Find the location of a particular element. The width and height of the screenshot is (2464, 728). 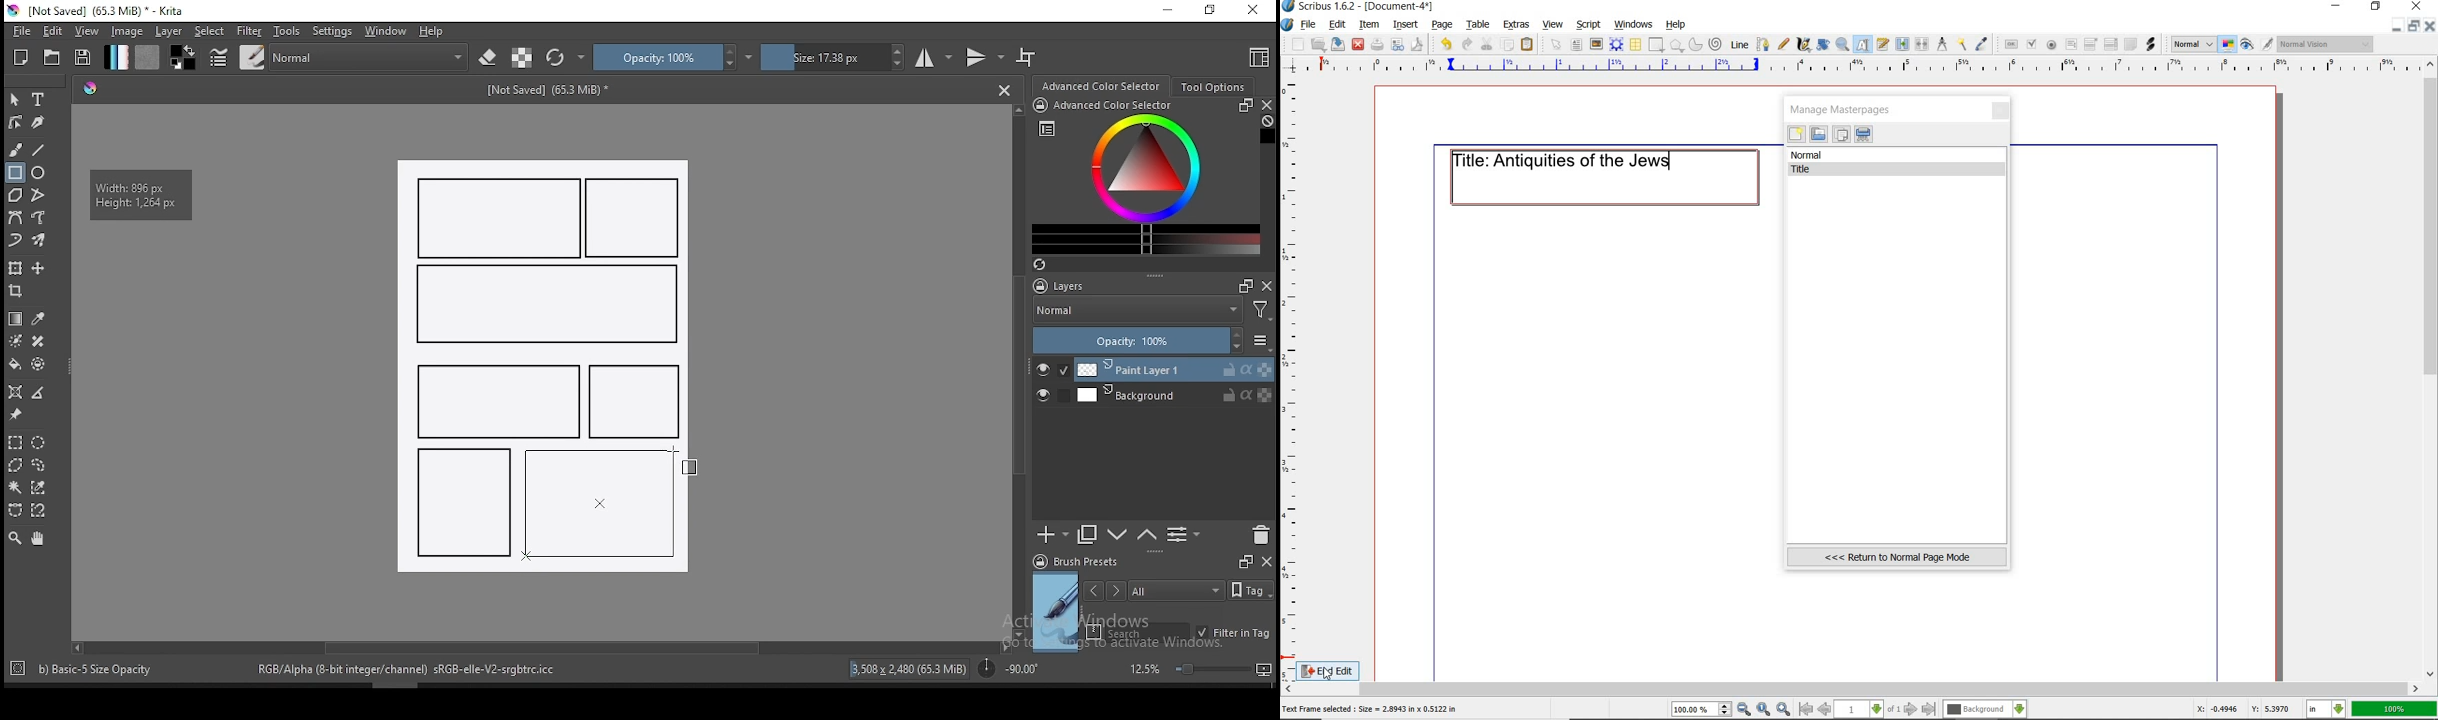

save is located at coordinates (1339, 44).